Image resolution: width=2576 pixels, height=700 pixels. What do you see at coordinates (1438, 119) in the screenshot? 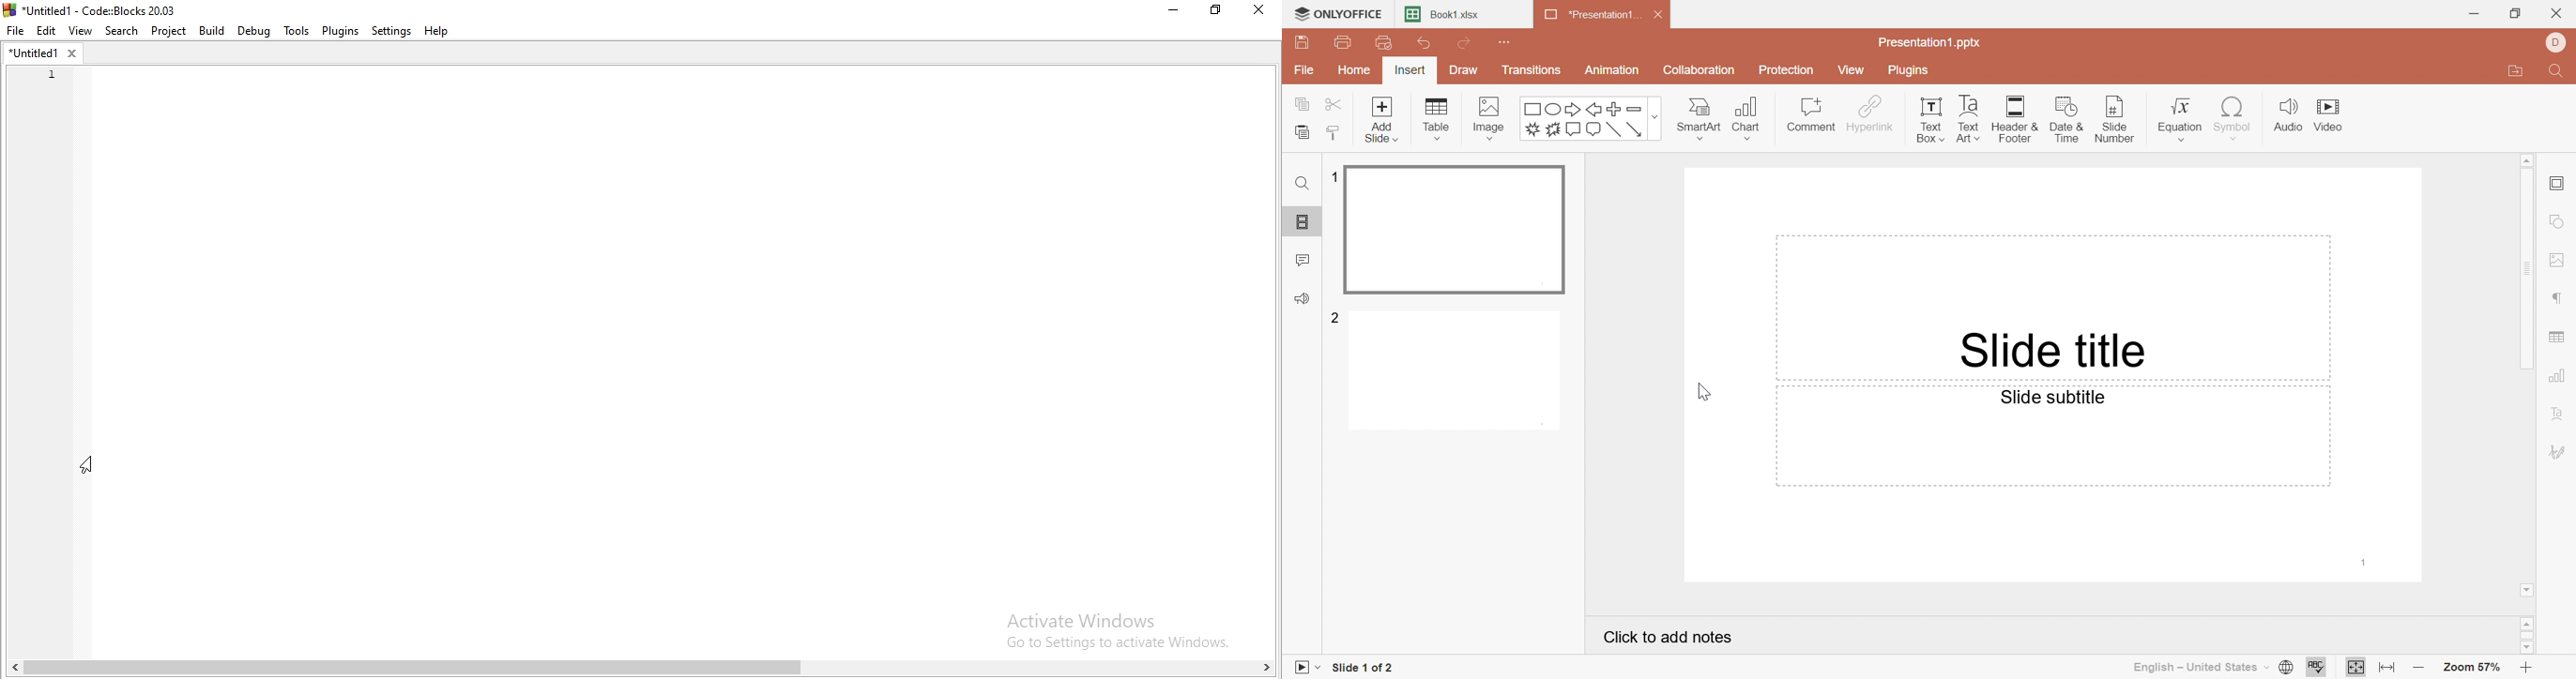
I see `Table` at bounding box center [1438, 119].